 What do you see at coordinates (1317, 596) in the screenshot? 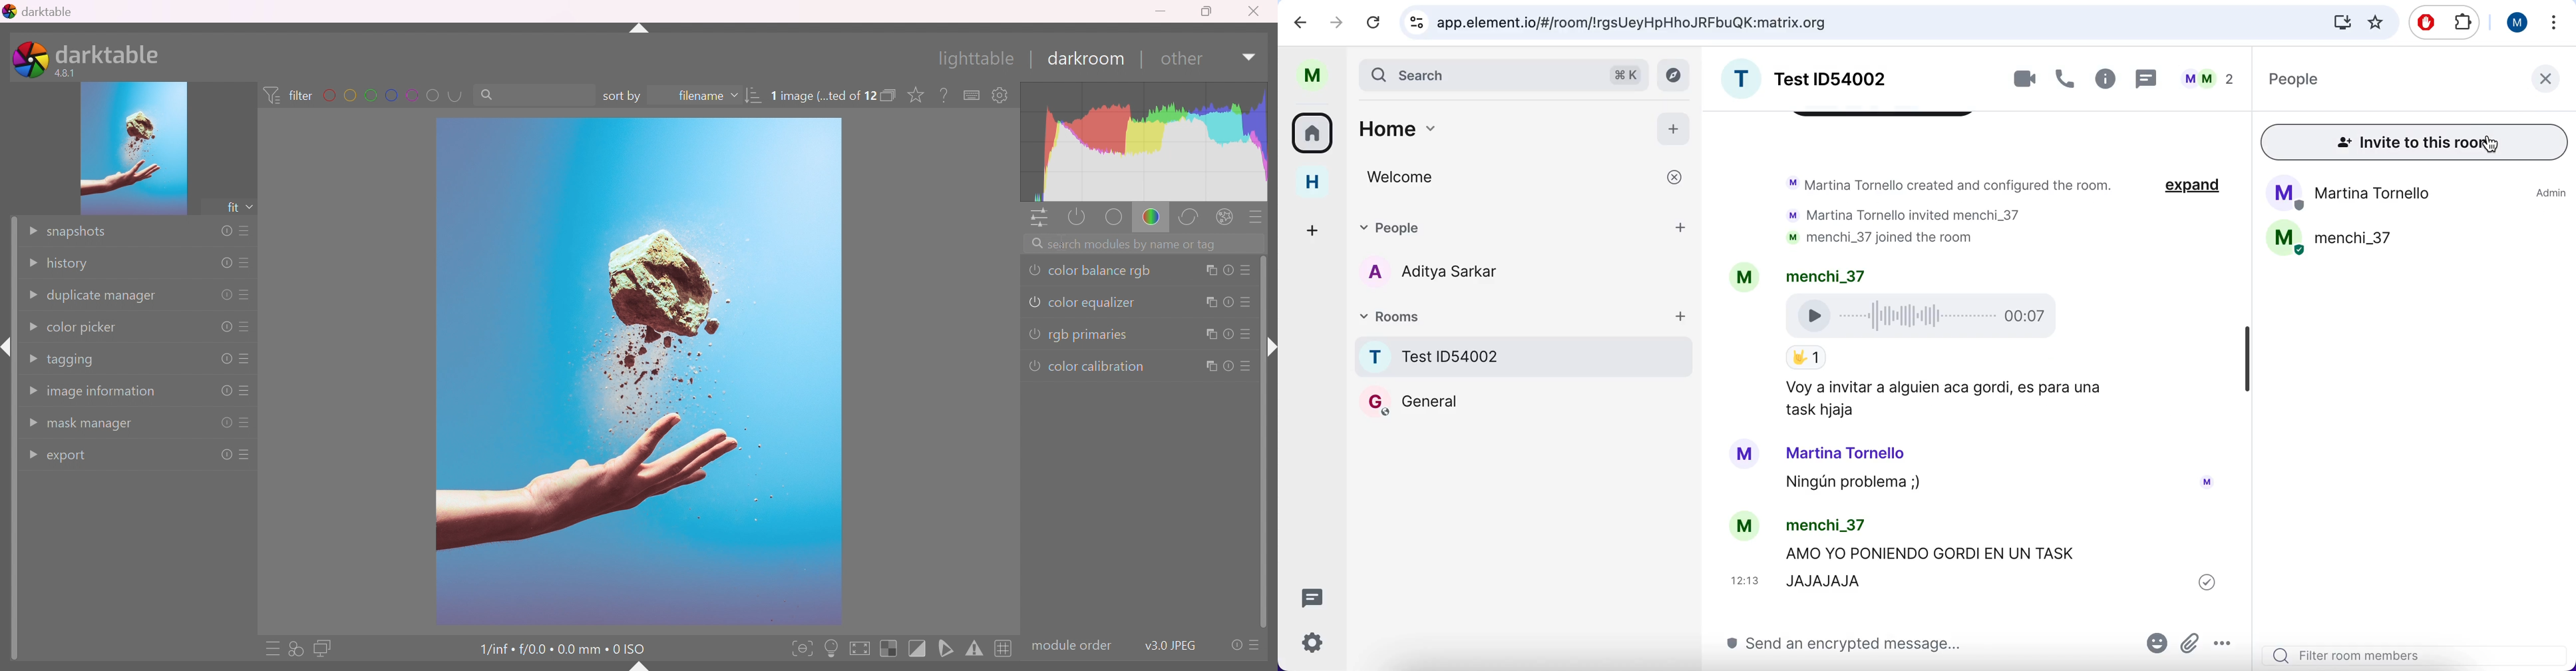
I see `chat` at bounding box center [1317, 596].